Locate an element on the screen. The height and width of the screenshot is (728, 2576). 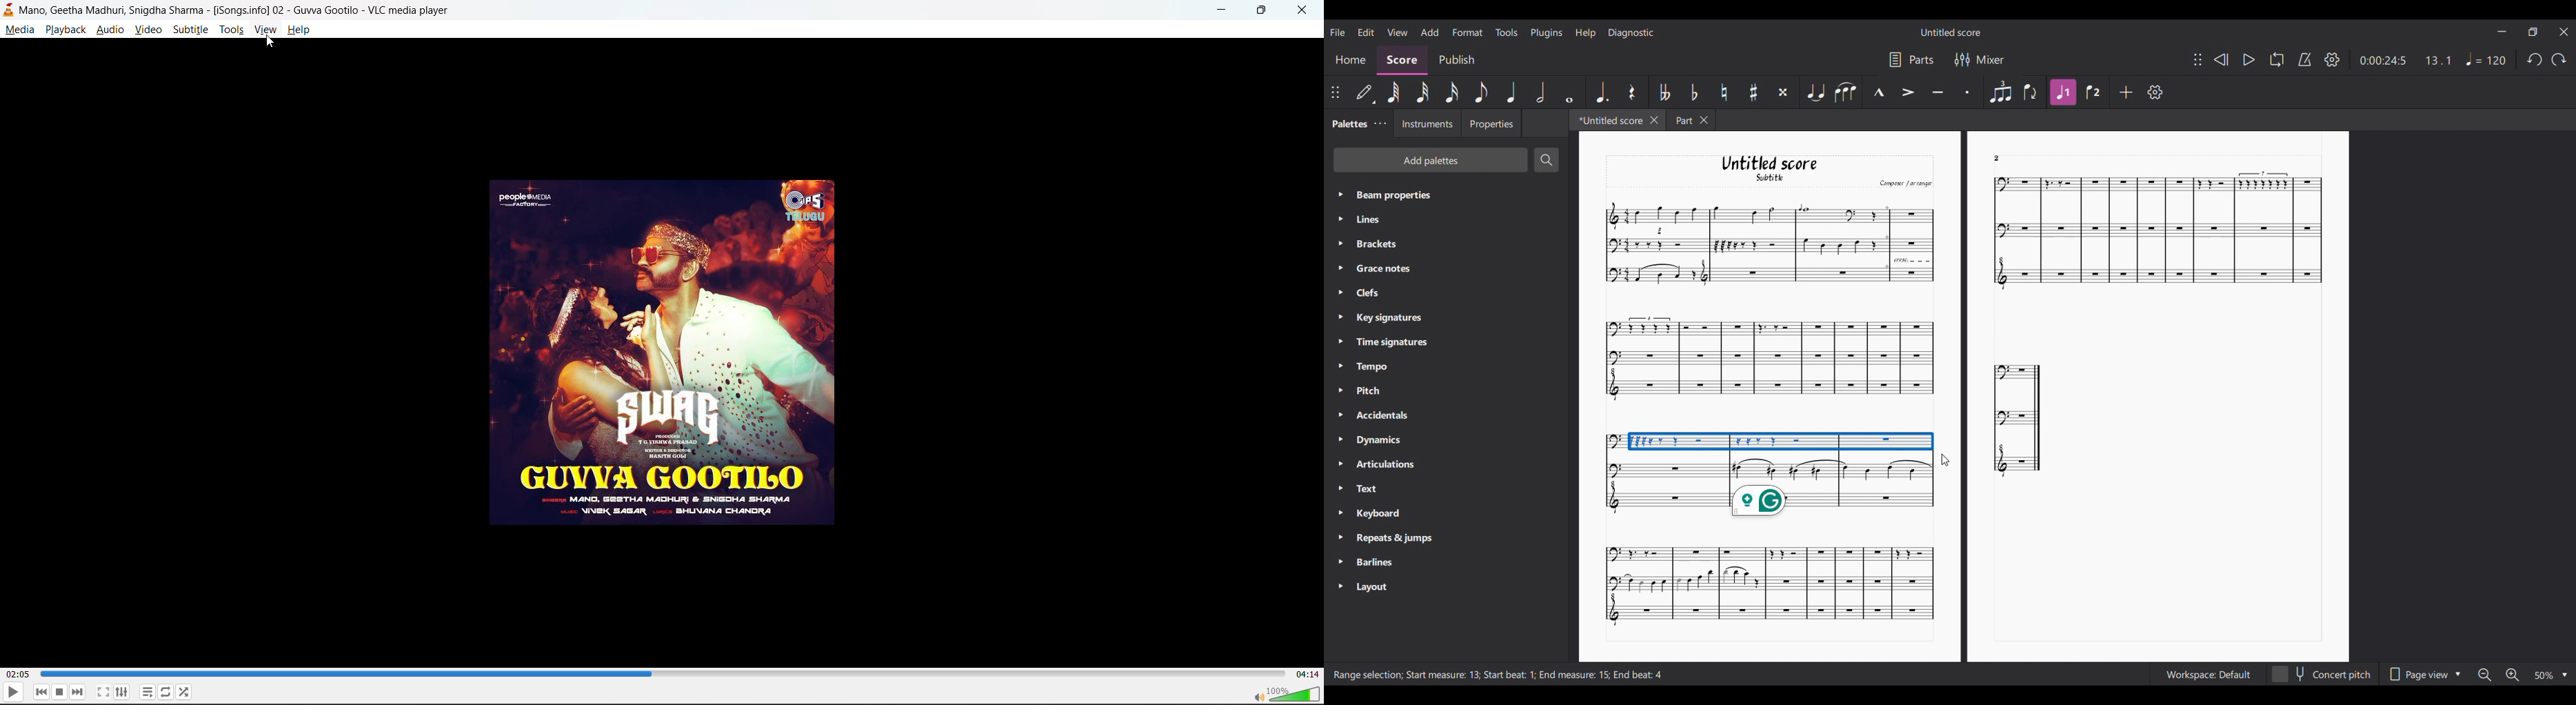
Tempo is located at coordinates (2487, 59).